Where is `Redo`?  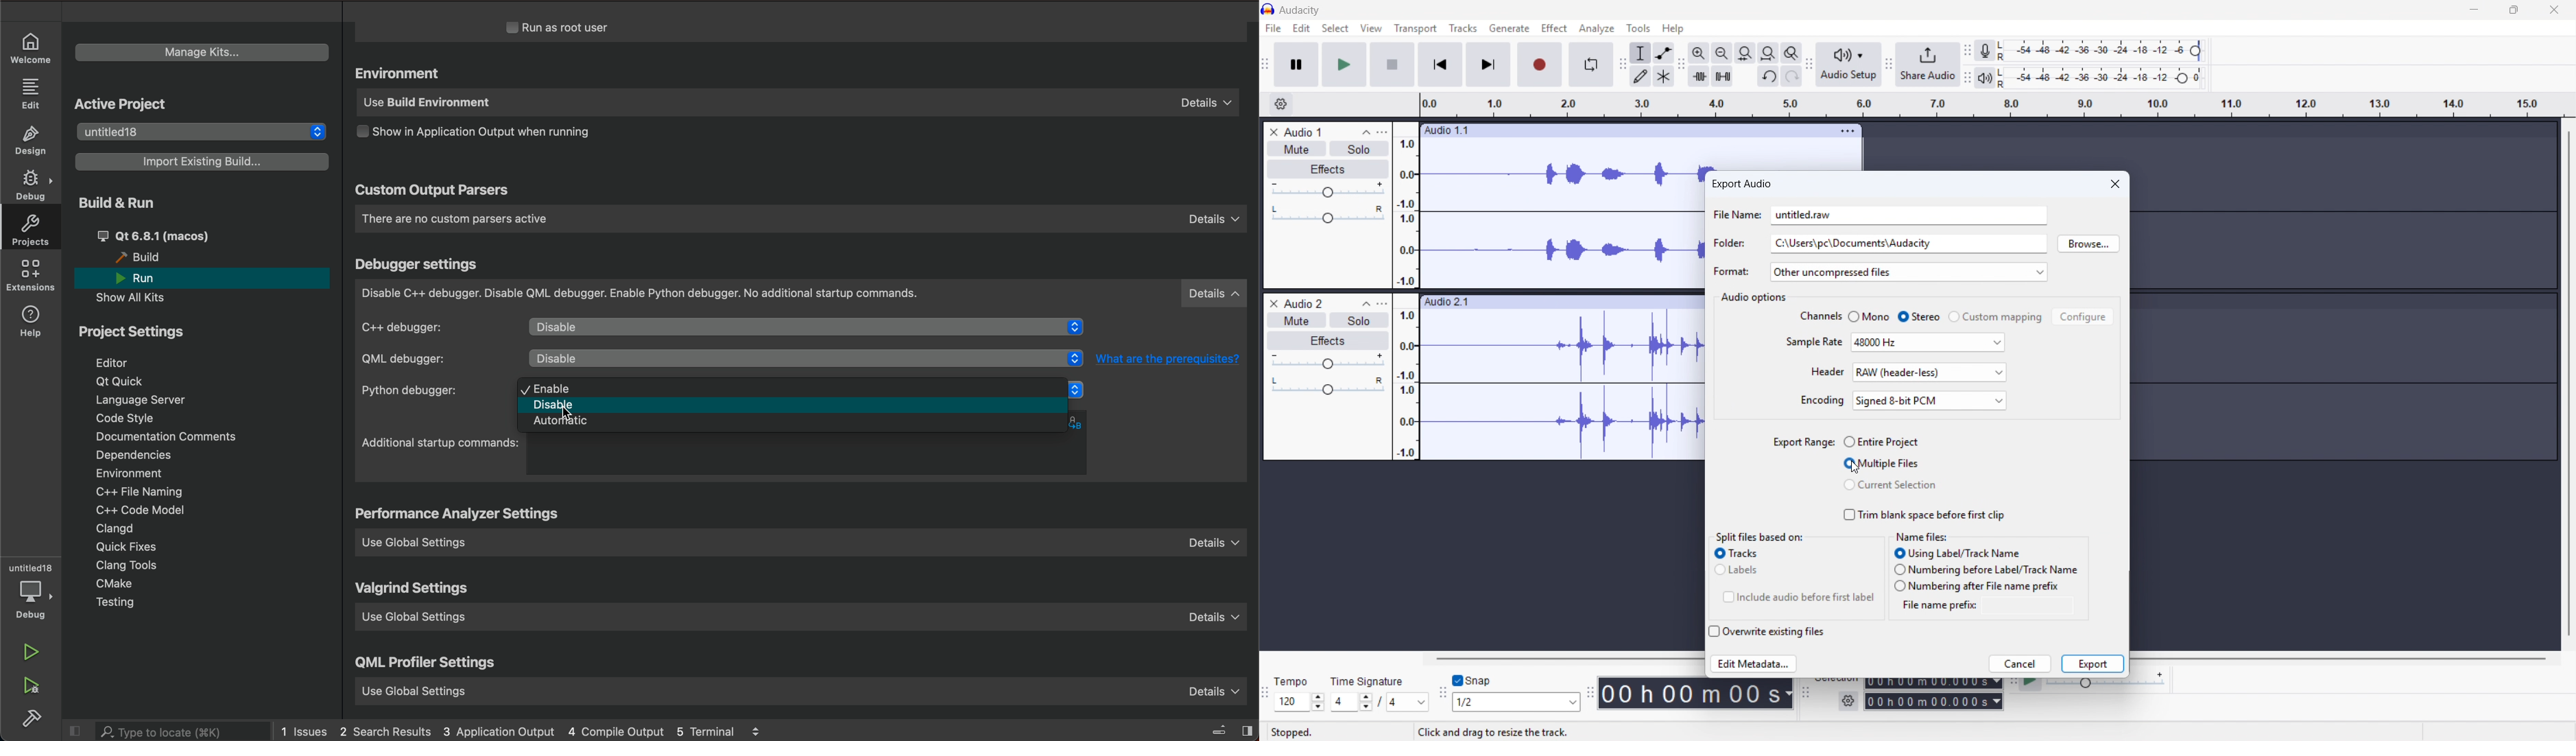
Redo is located at coordinates (1792, 76).